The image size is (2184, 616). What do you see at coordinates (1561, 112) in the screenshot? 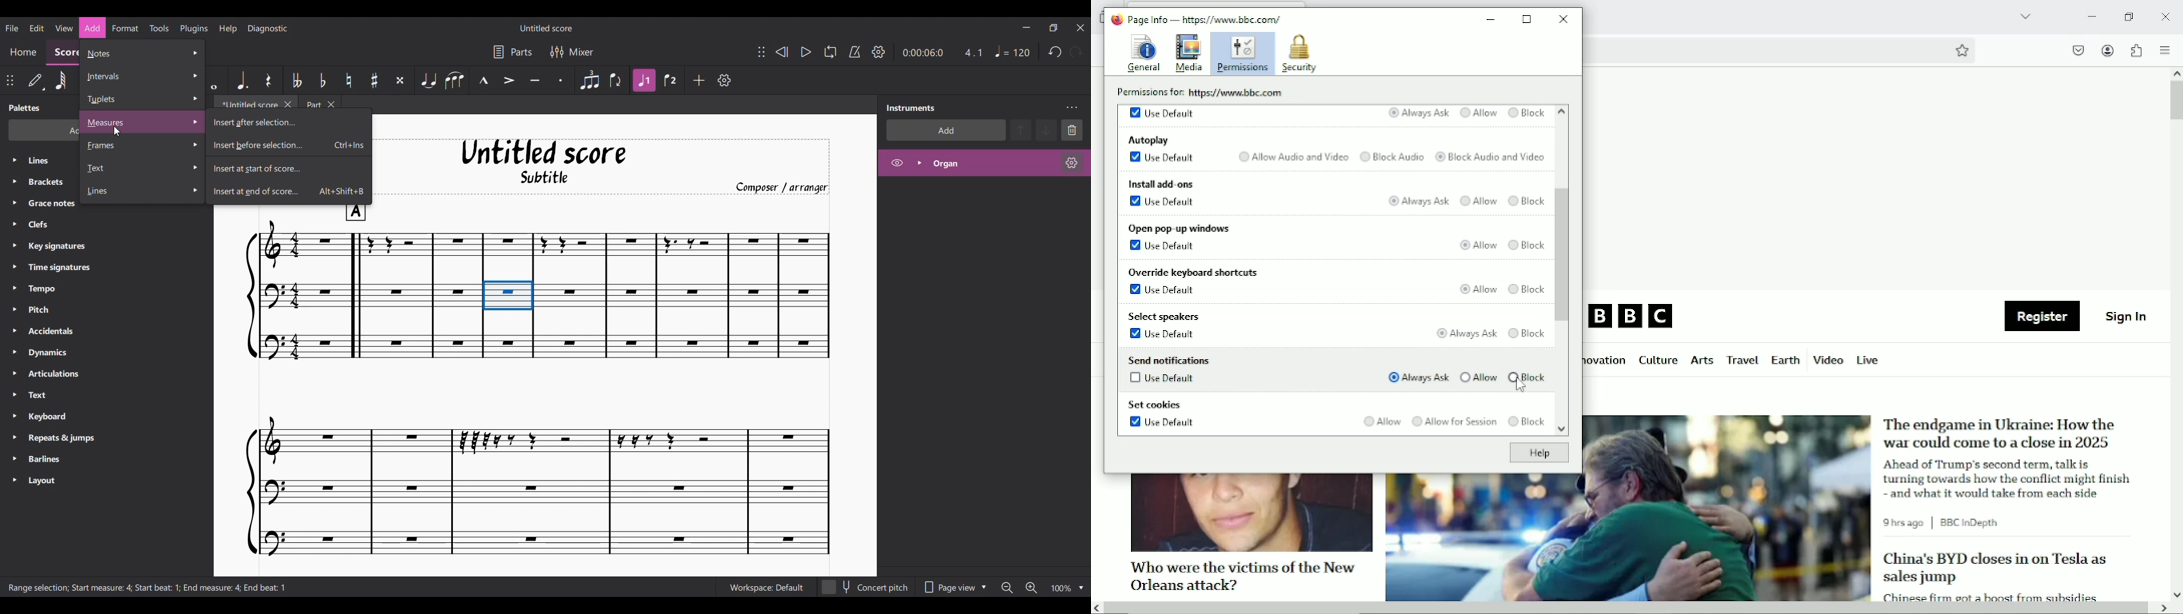
I see `scroll up` at bounding box center [1561, 112].